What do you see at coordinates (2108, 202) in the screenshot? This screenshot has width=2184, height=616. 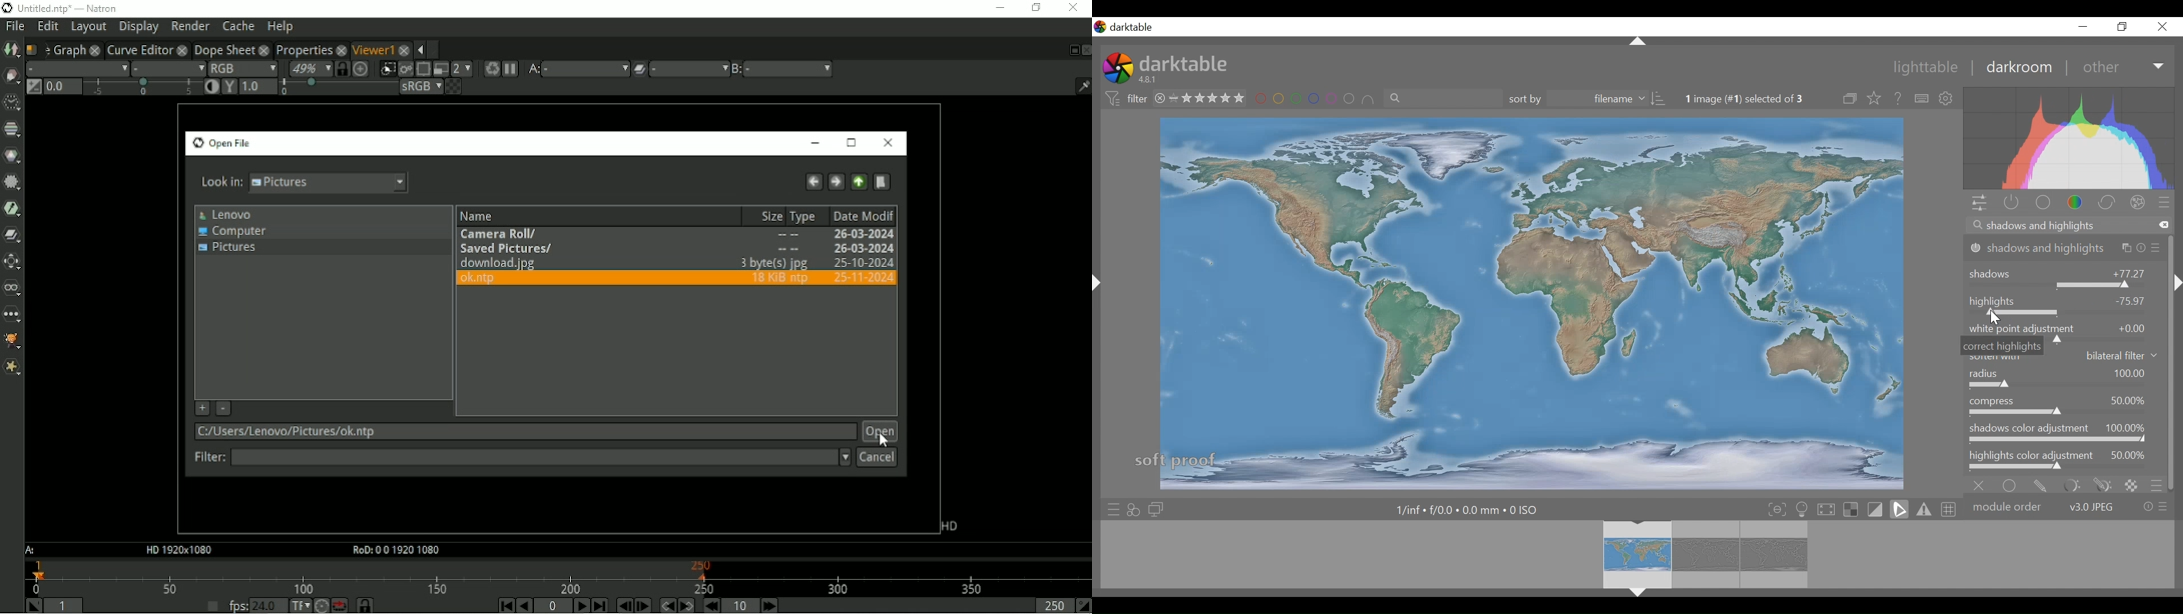 I see `correct` at bounding box center [2108, 202].